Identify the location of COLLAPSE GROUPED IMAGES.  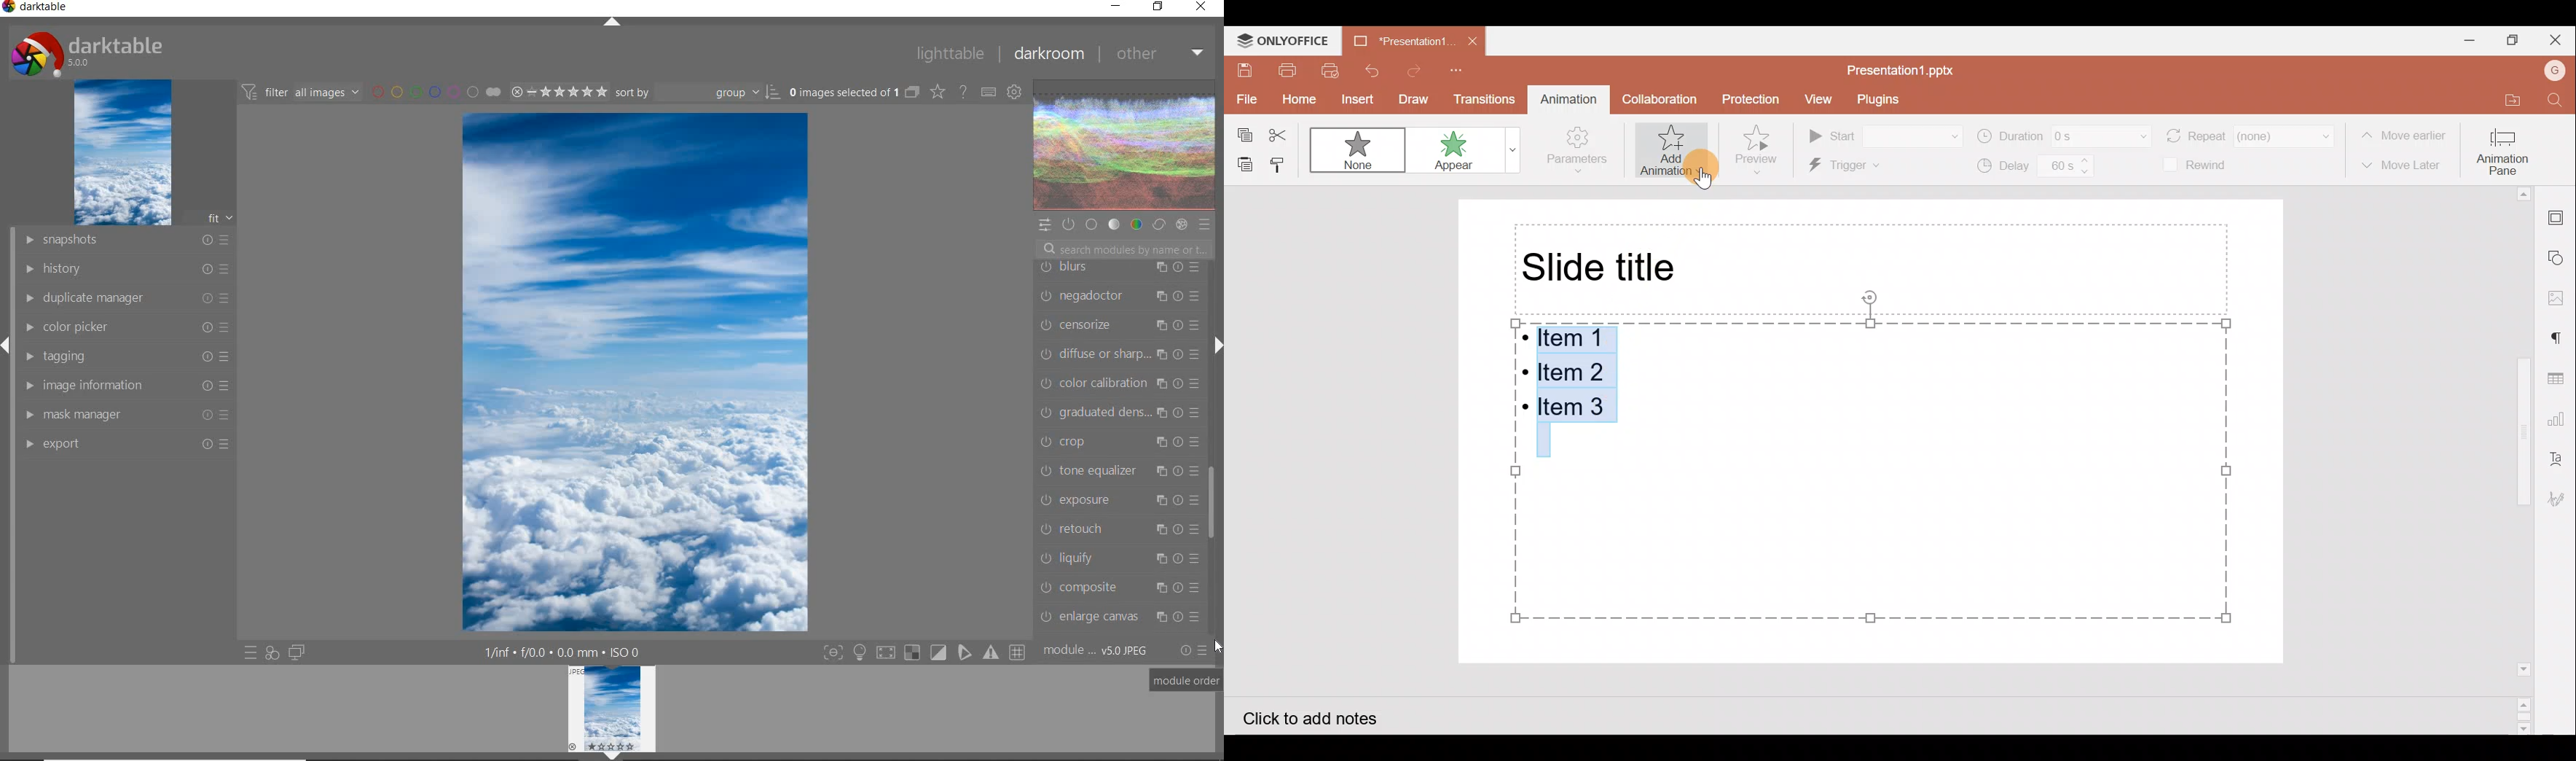
(913, 91).